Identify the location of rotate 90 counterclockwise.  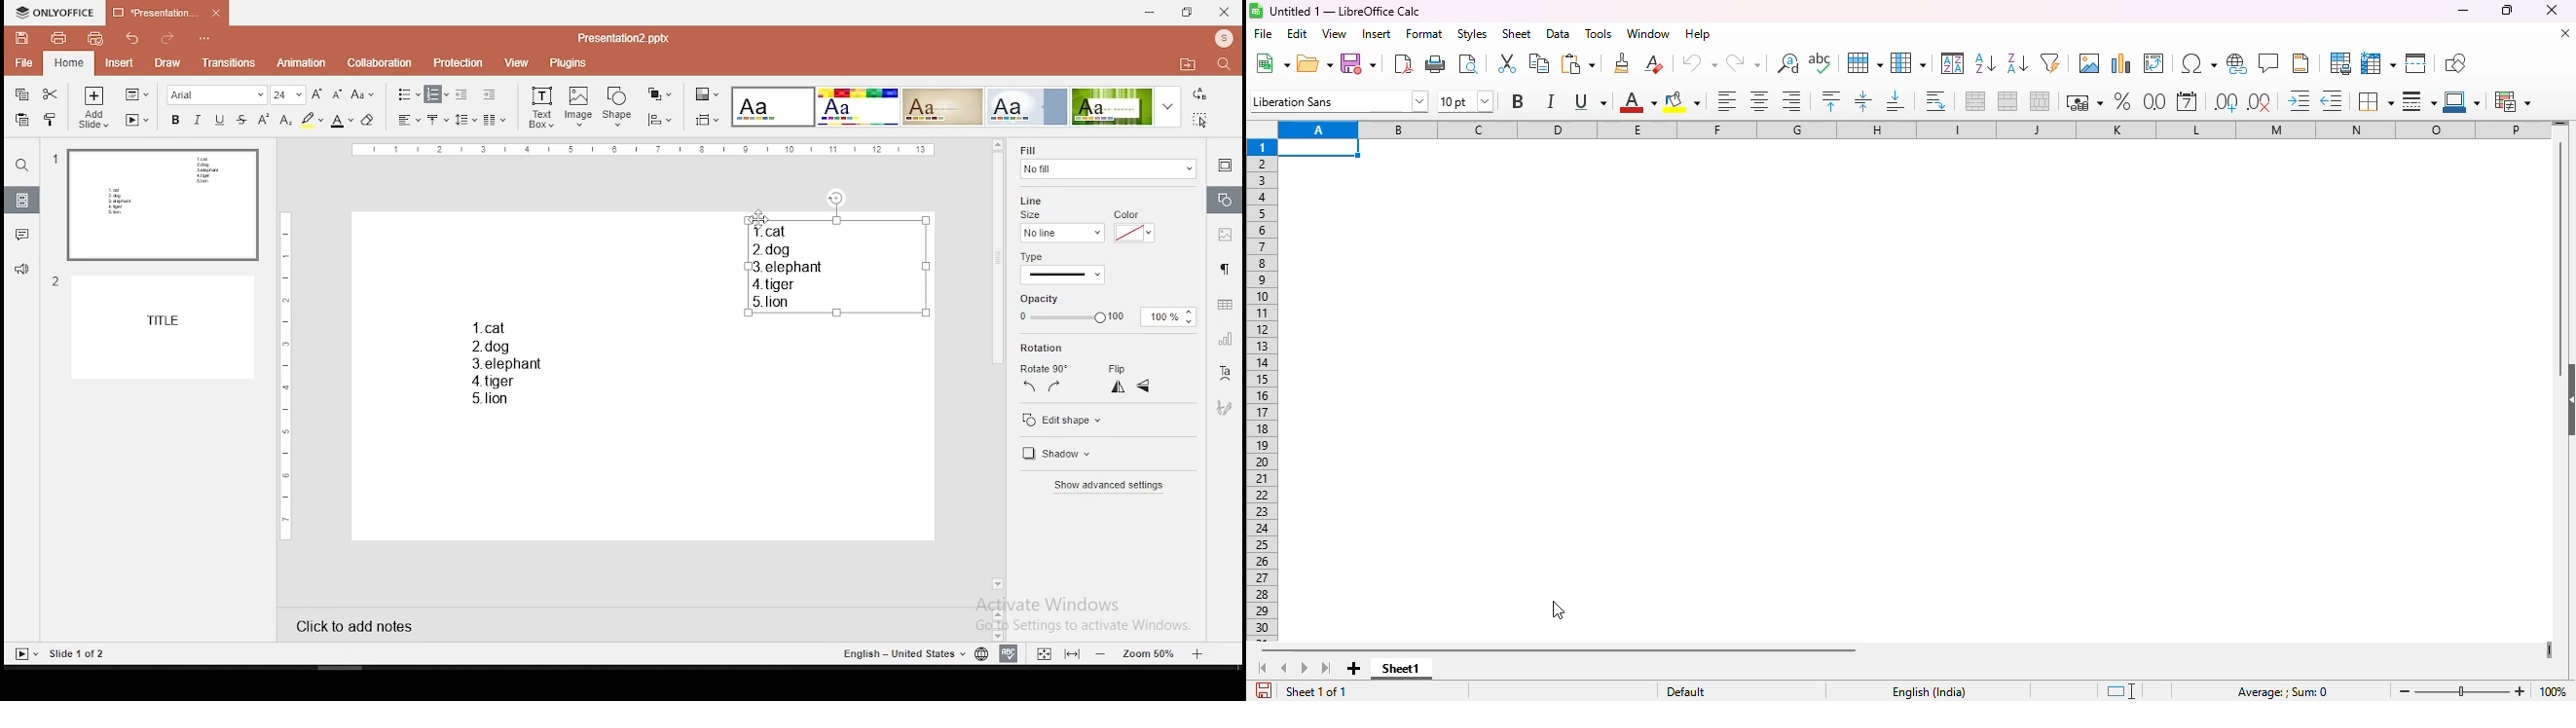
(1031, 387).